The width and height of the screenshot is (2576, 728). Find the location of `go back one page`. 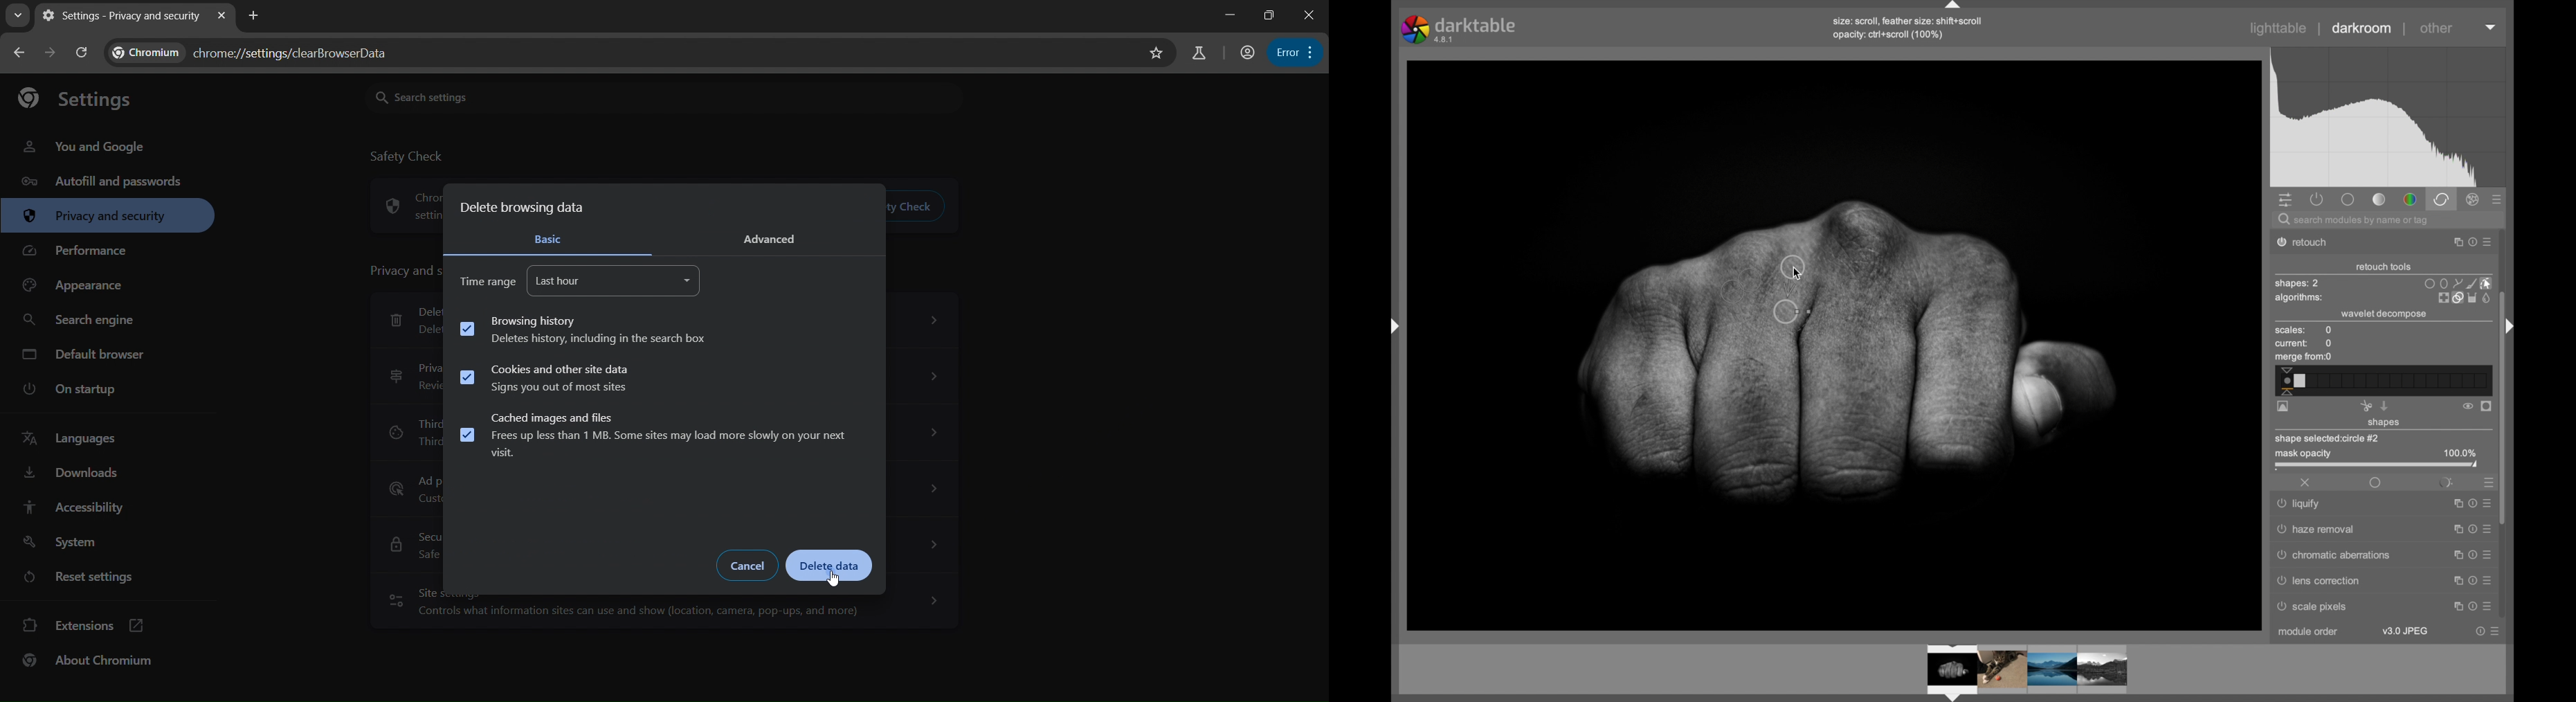

go back one page is located at coordinates (19, 51).